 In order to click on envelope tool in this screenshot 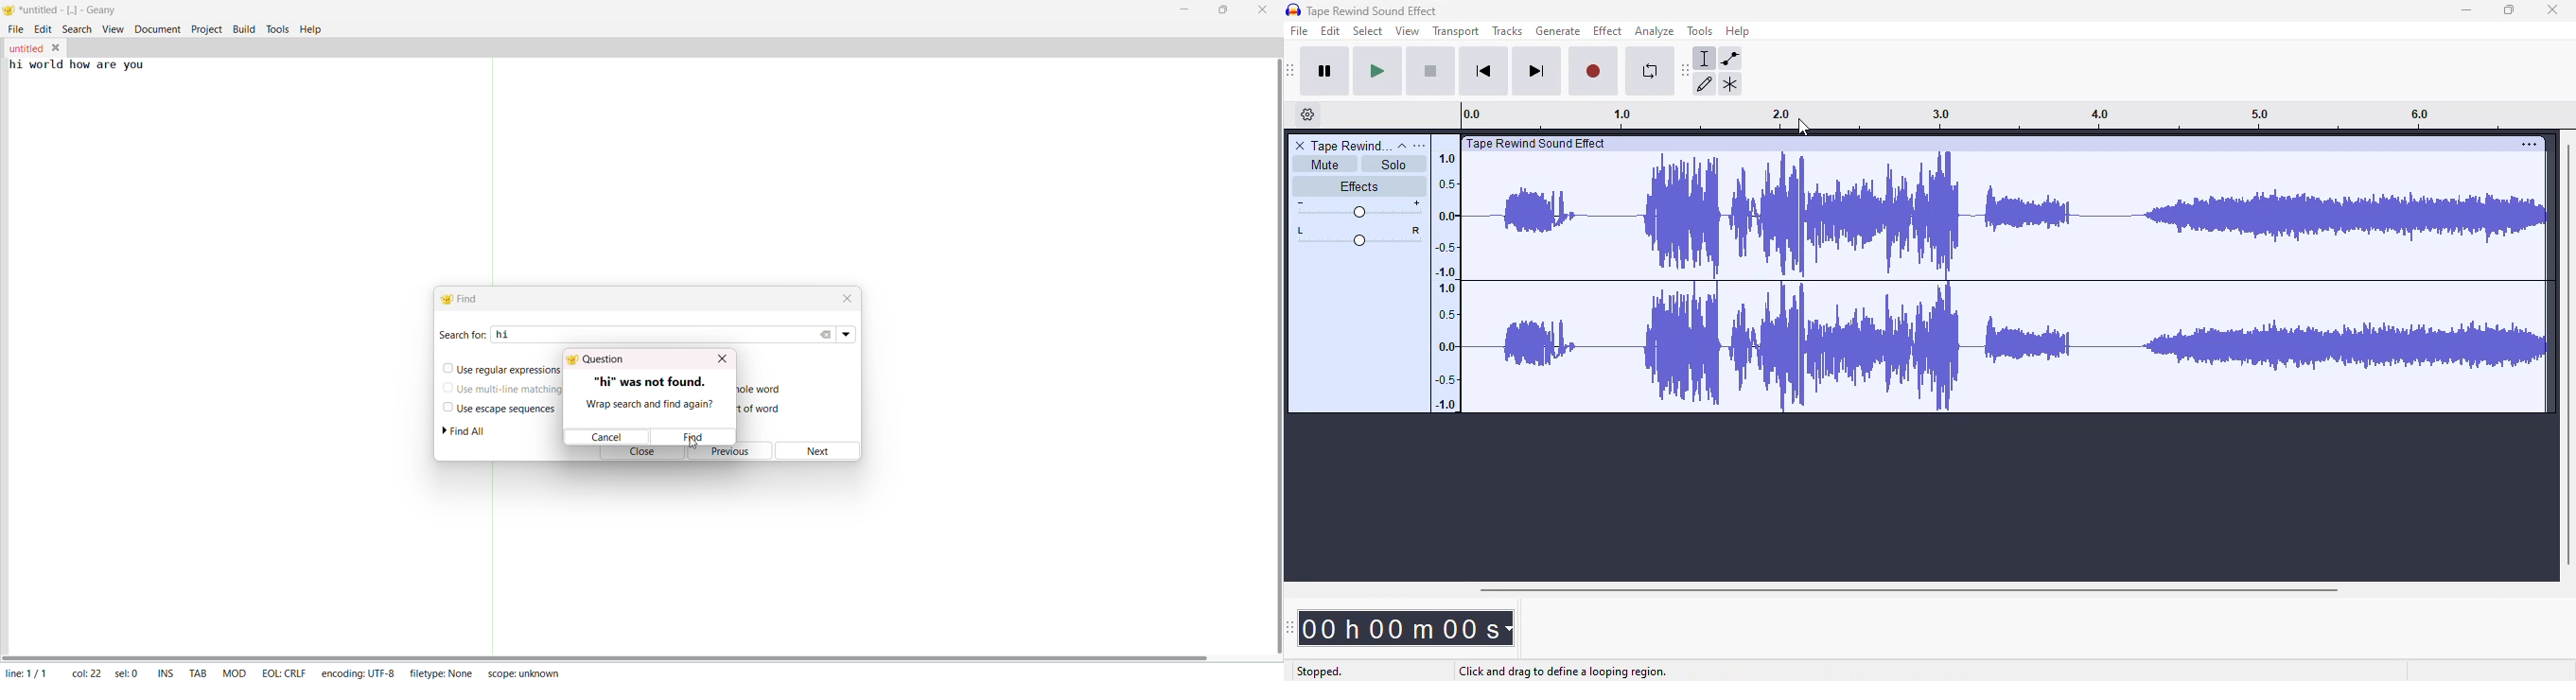, I will do `click(1730, 59)`.